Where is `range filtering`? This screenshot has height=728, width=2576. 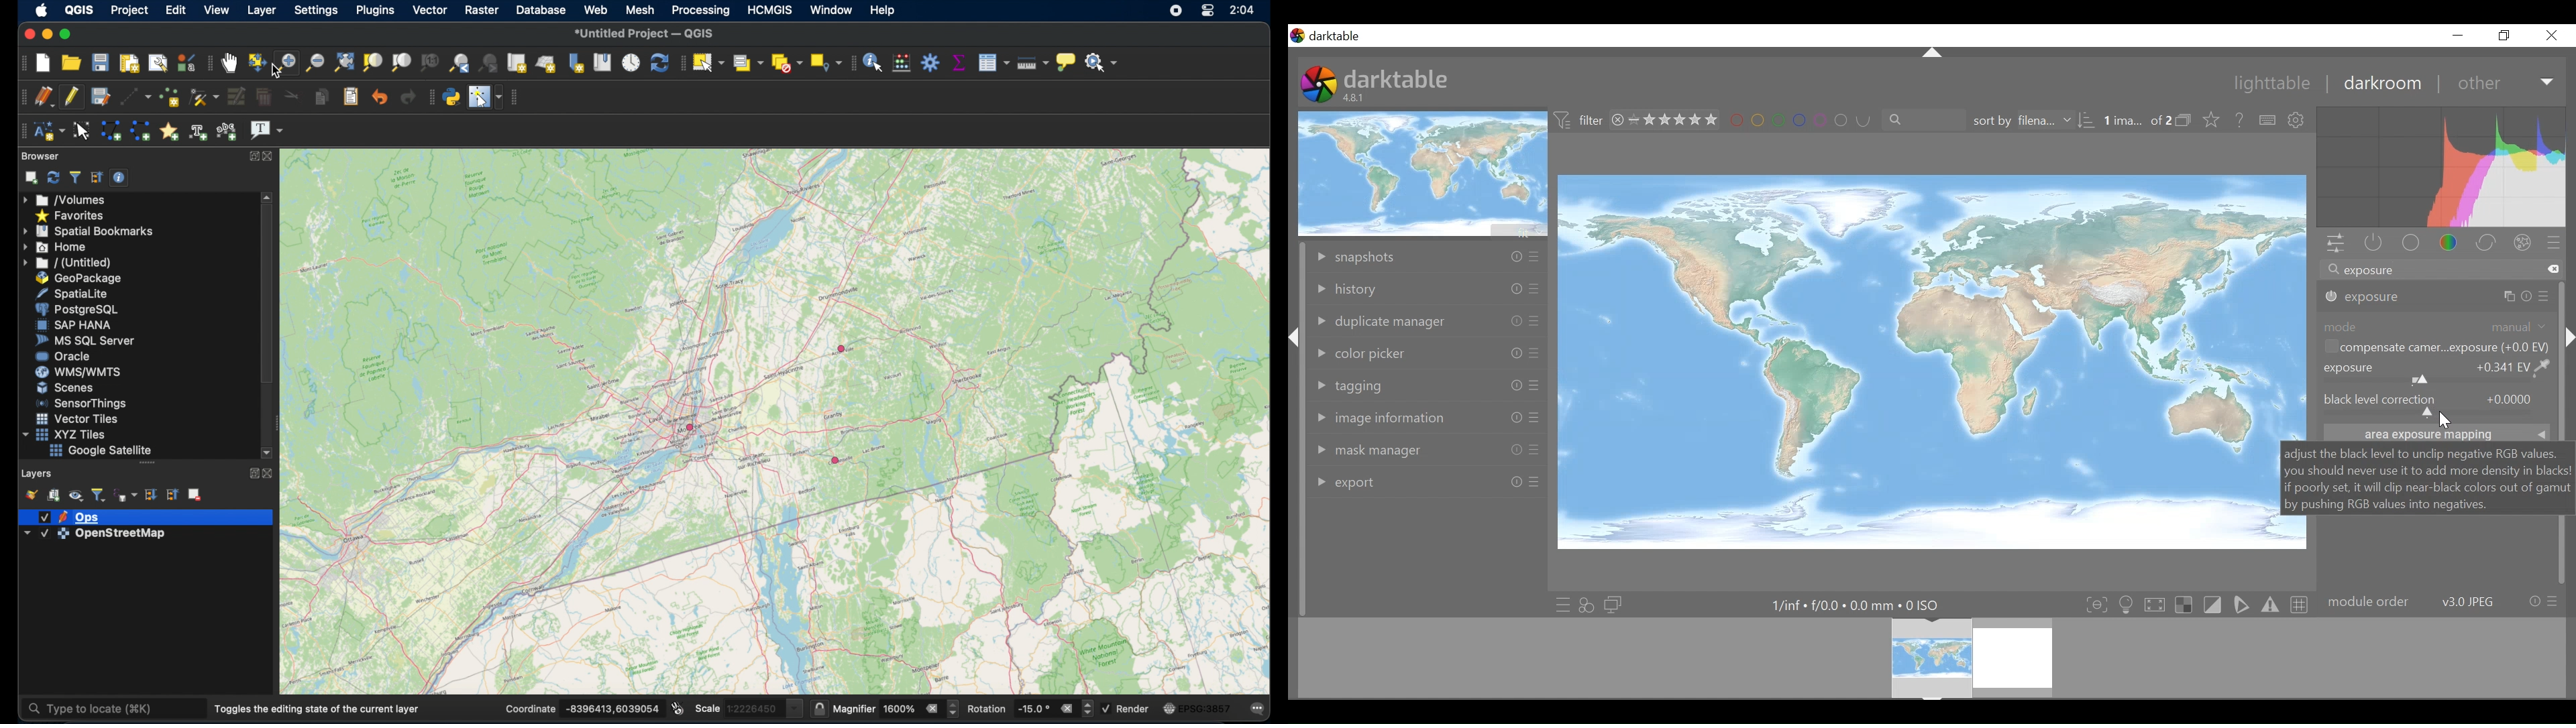
range filtering is located at coordinates (1661, 121).